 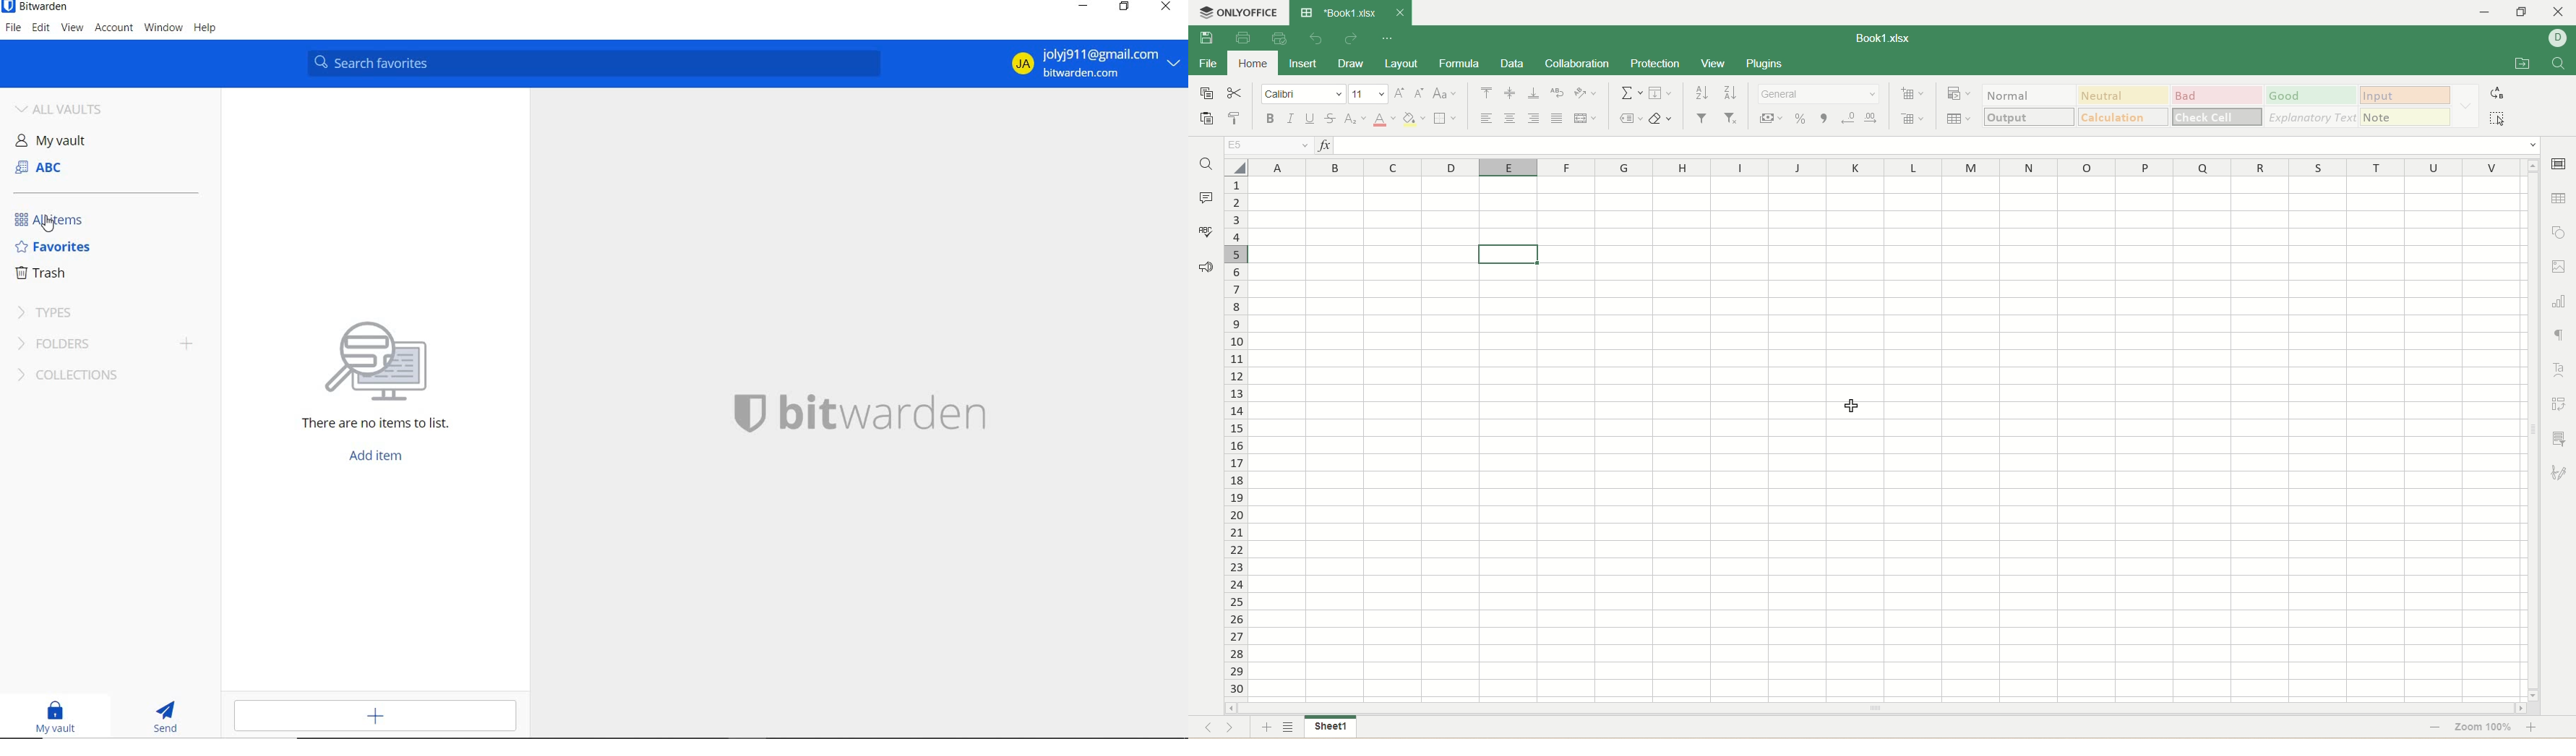 I want to click on layout, so click(x=1402, y=65).